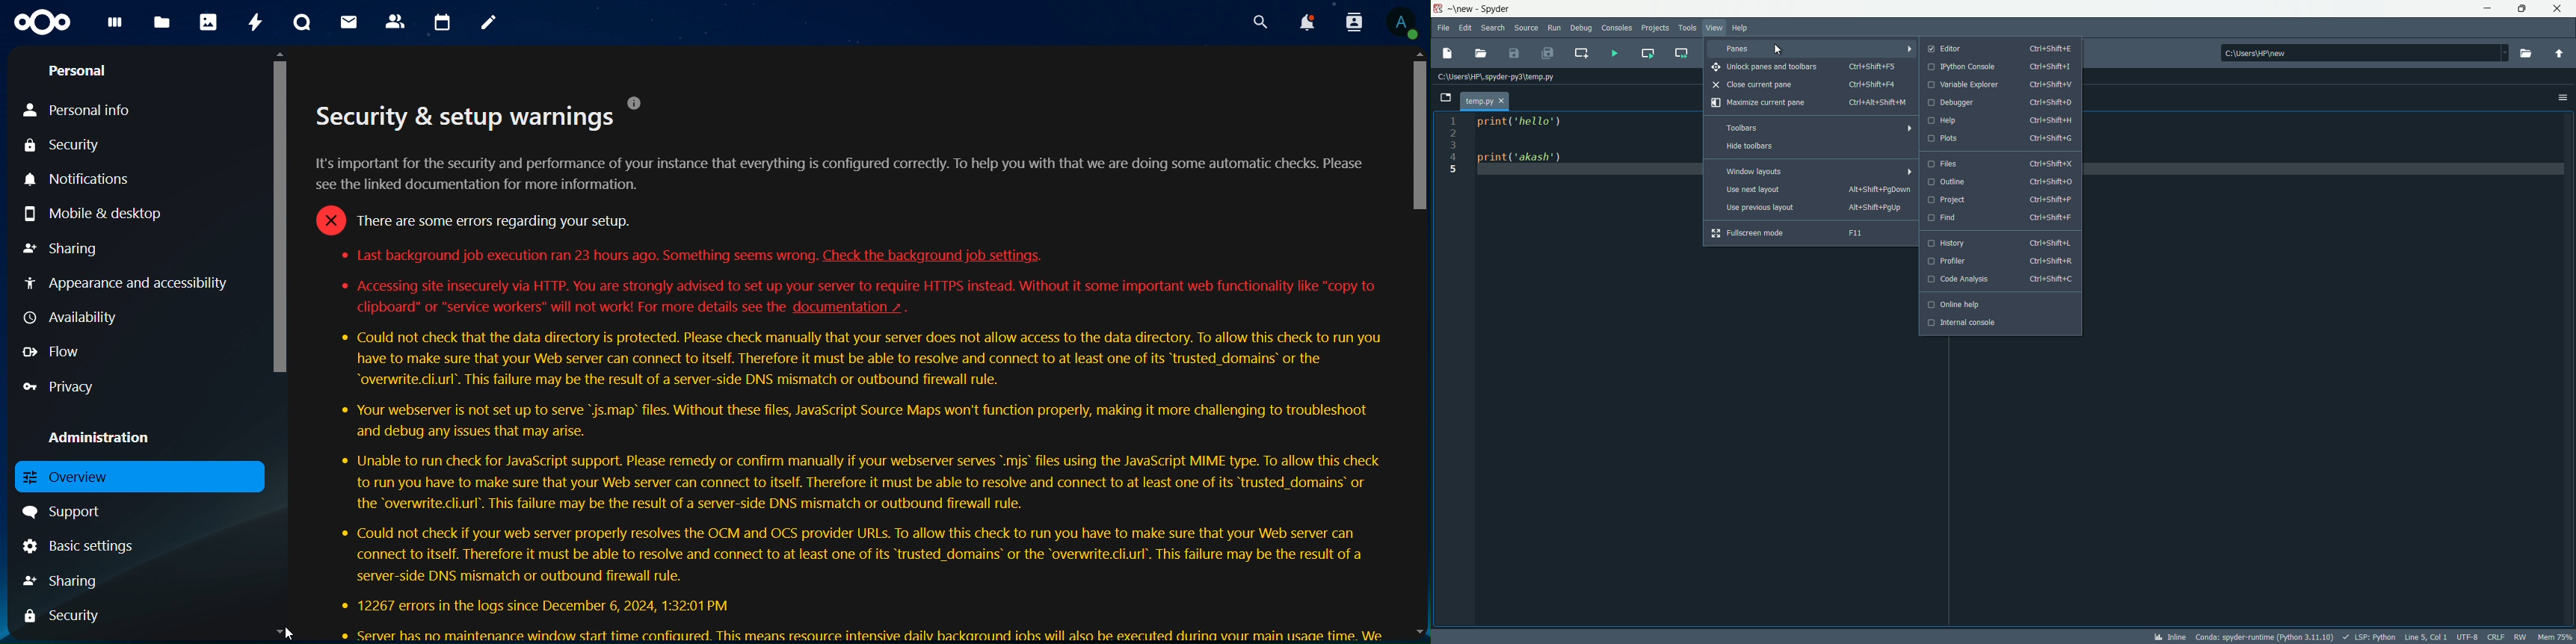  Describe the element at coordinates (1687, 27) in the screenshot. I see `tools menu` at that location.